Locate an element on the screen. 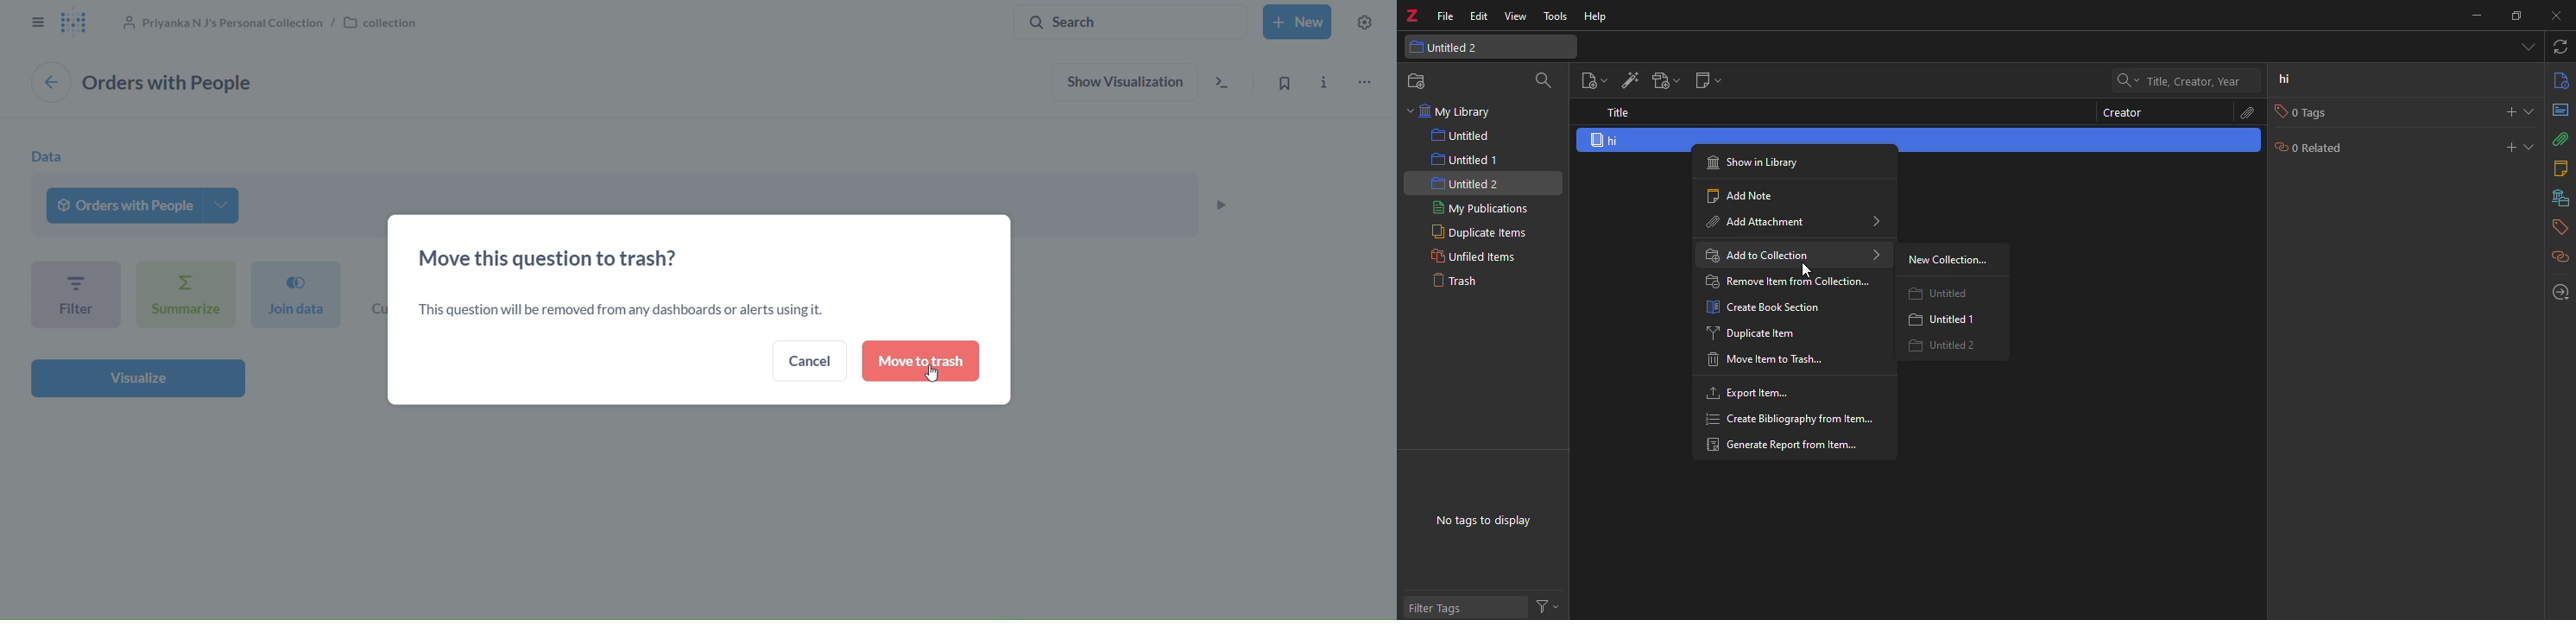 The image size is (2576, 644). unfiled items is located at coordinates (1467, 257).